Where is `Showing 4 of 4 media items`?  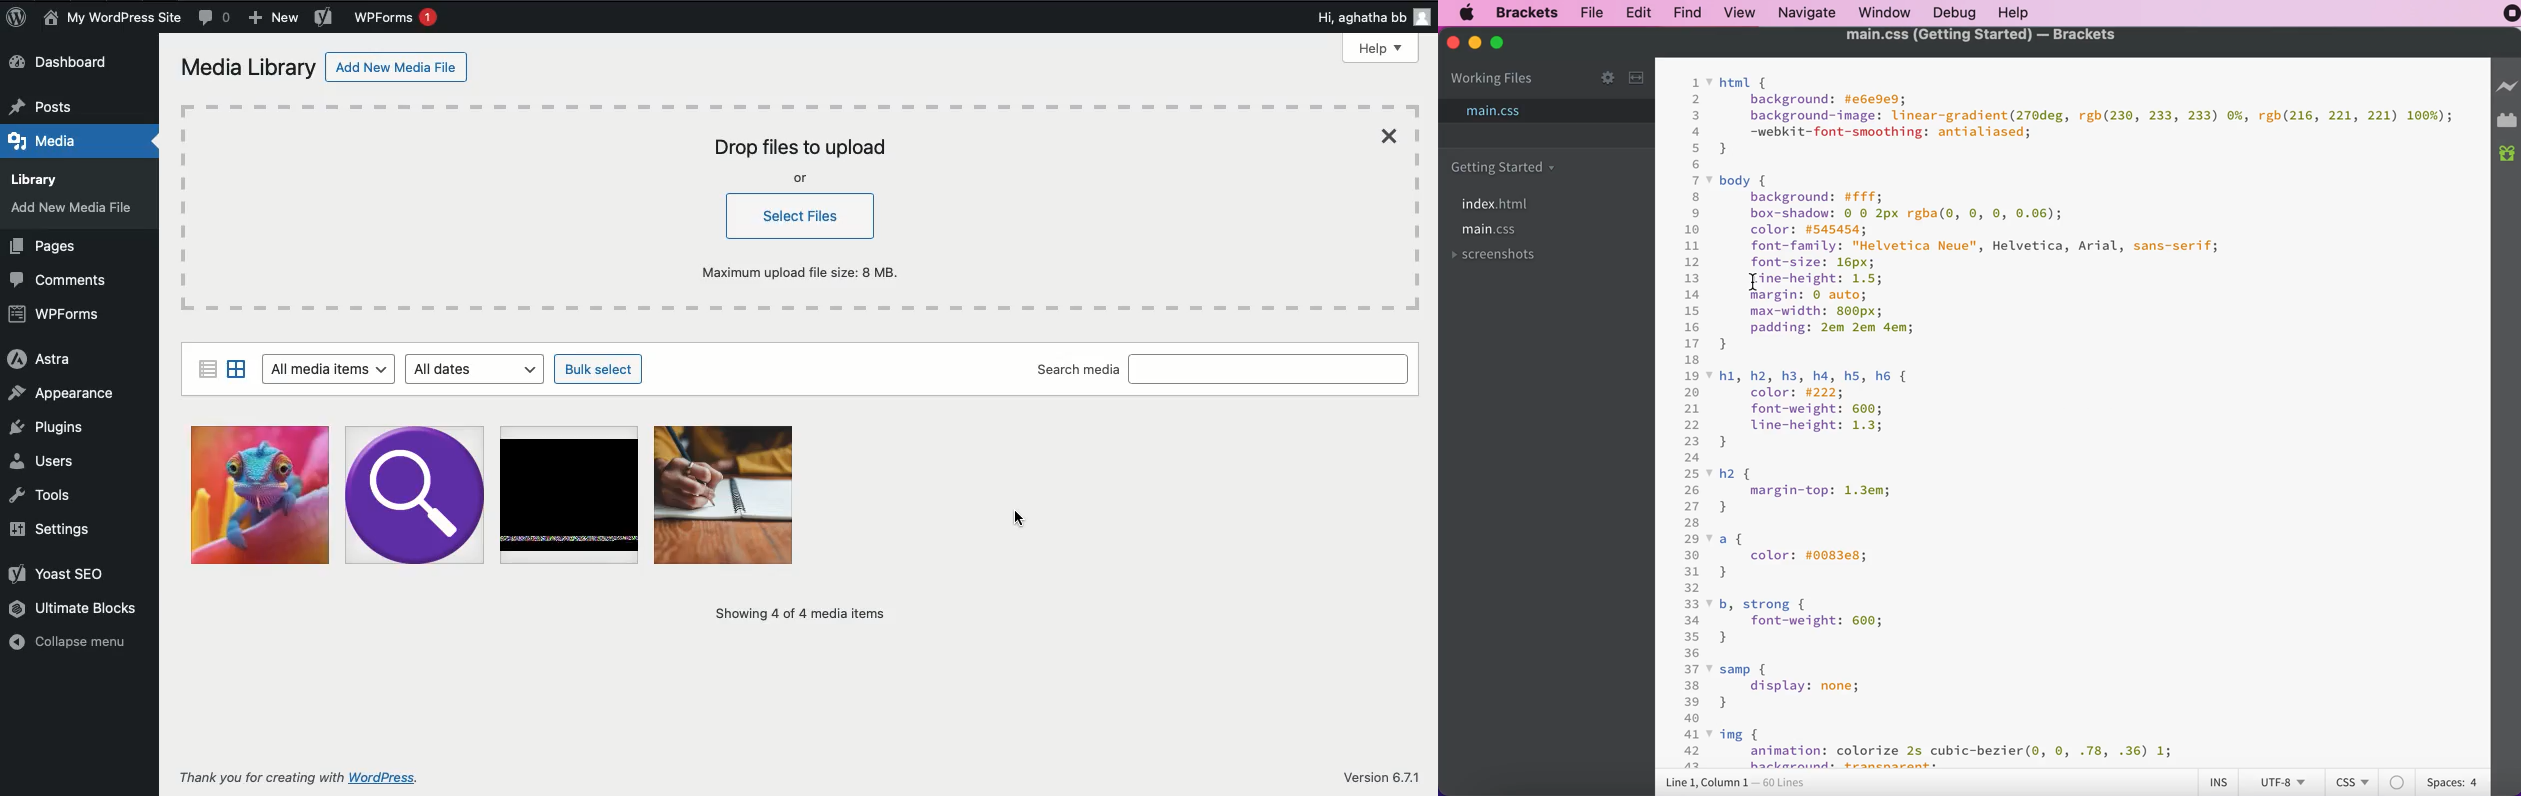
Showing 4 of 4 media items is located at coordinates (795, 613).